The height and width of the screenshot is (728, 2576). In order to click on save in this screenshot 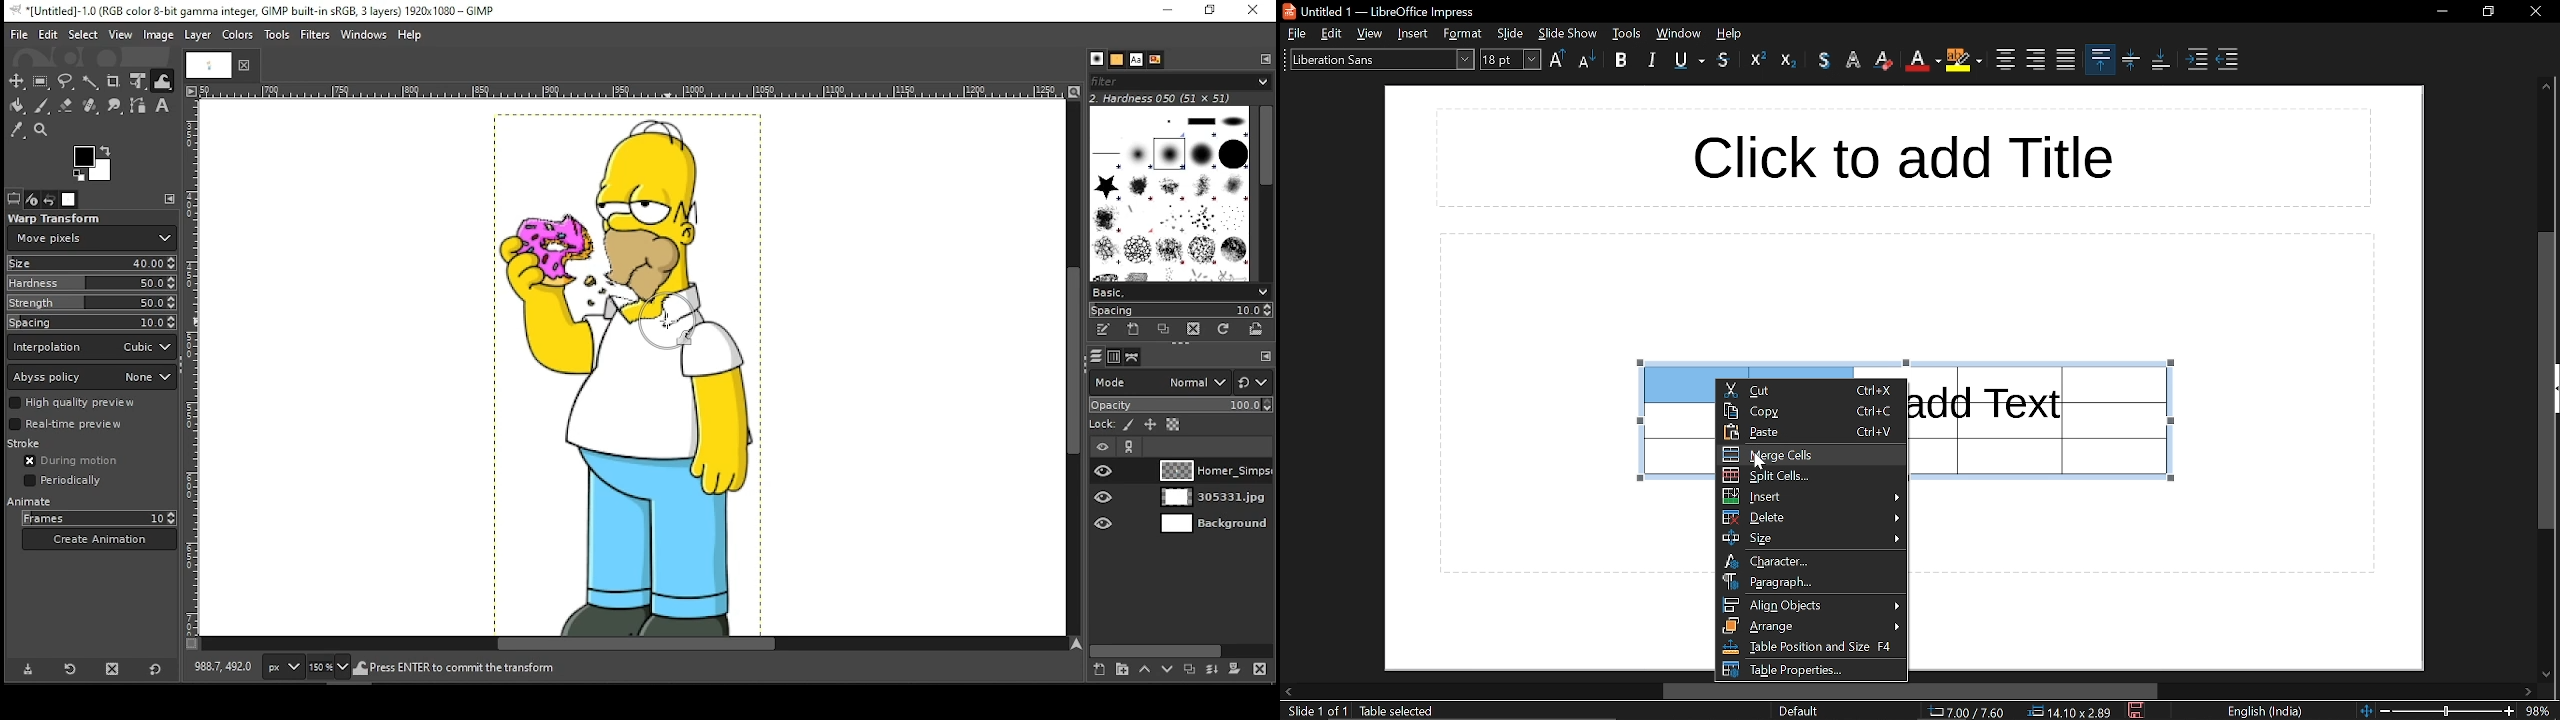, I will do `click(2138, 711)`.